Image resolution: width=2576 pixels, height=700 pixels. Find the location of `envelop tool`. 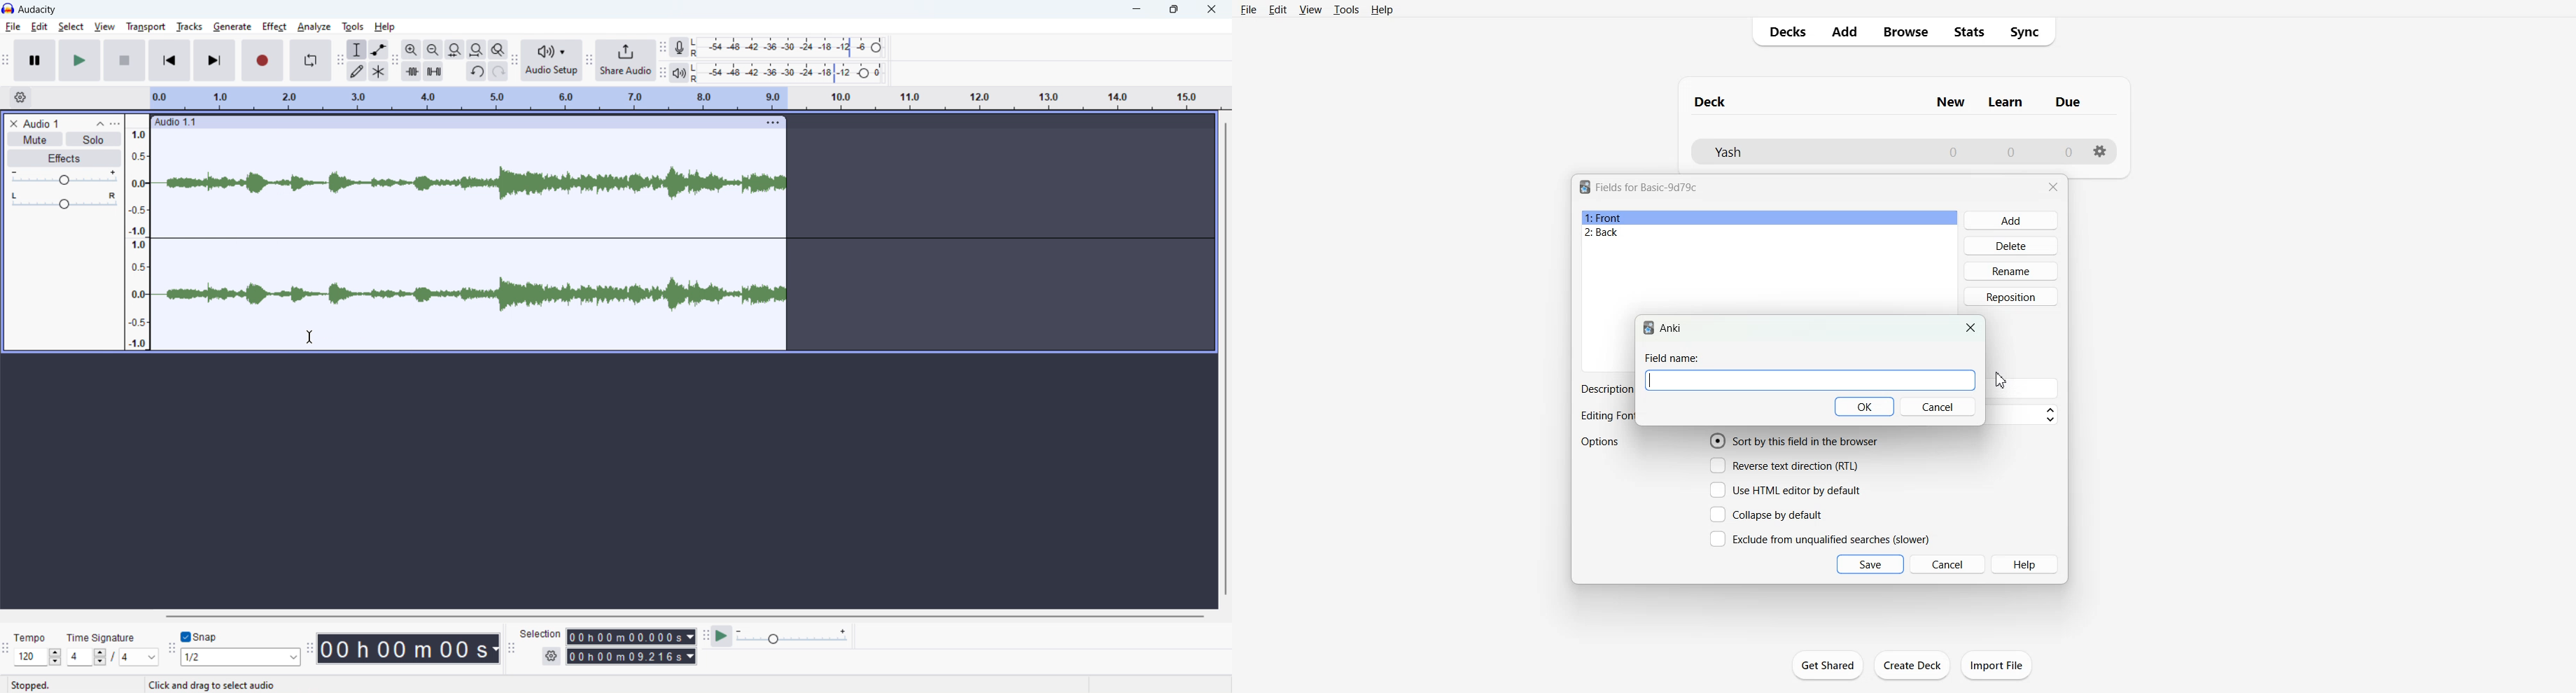

envelop tool is located at coordinates (379, 49).